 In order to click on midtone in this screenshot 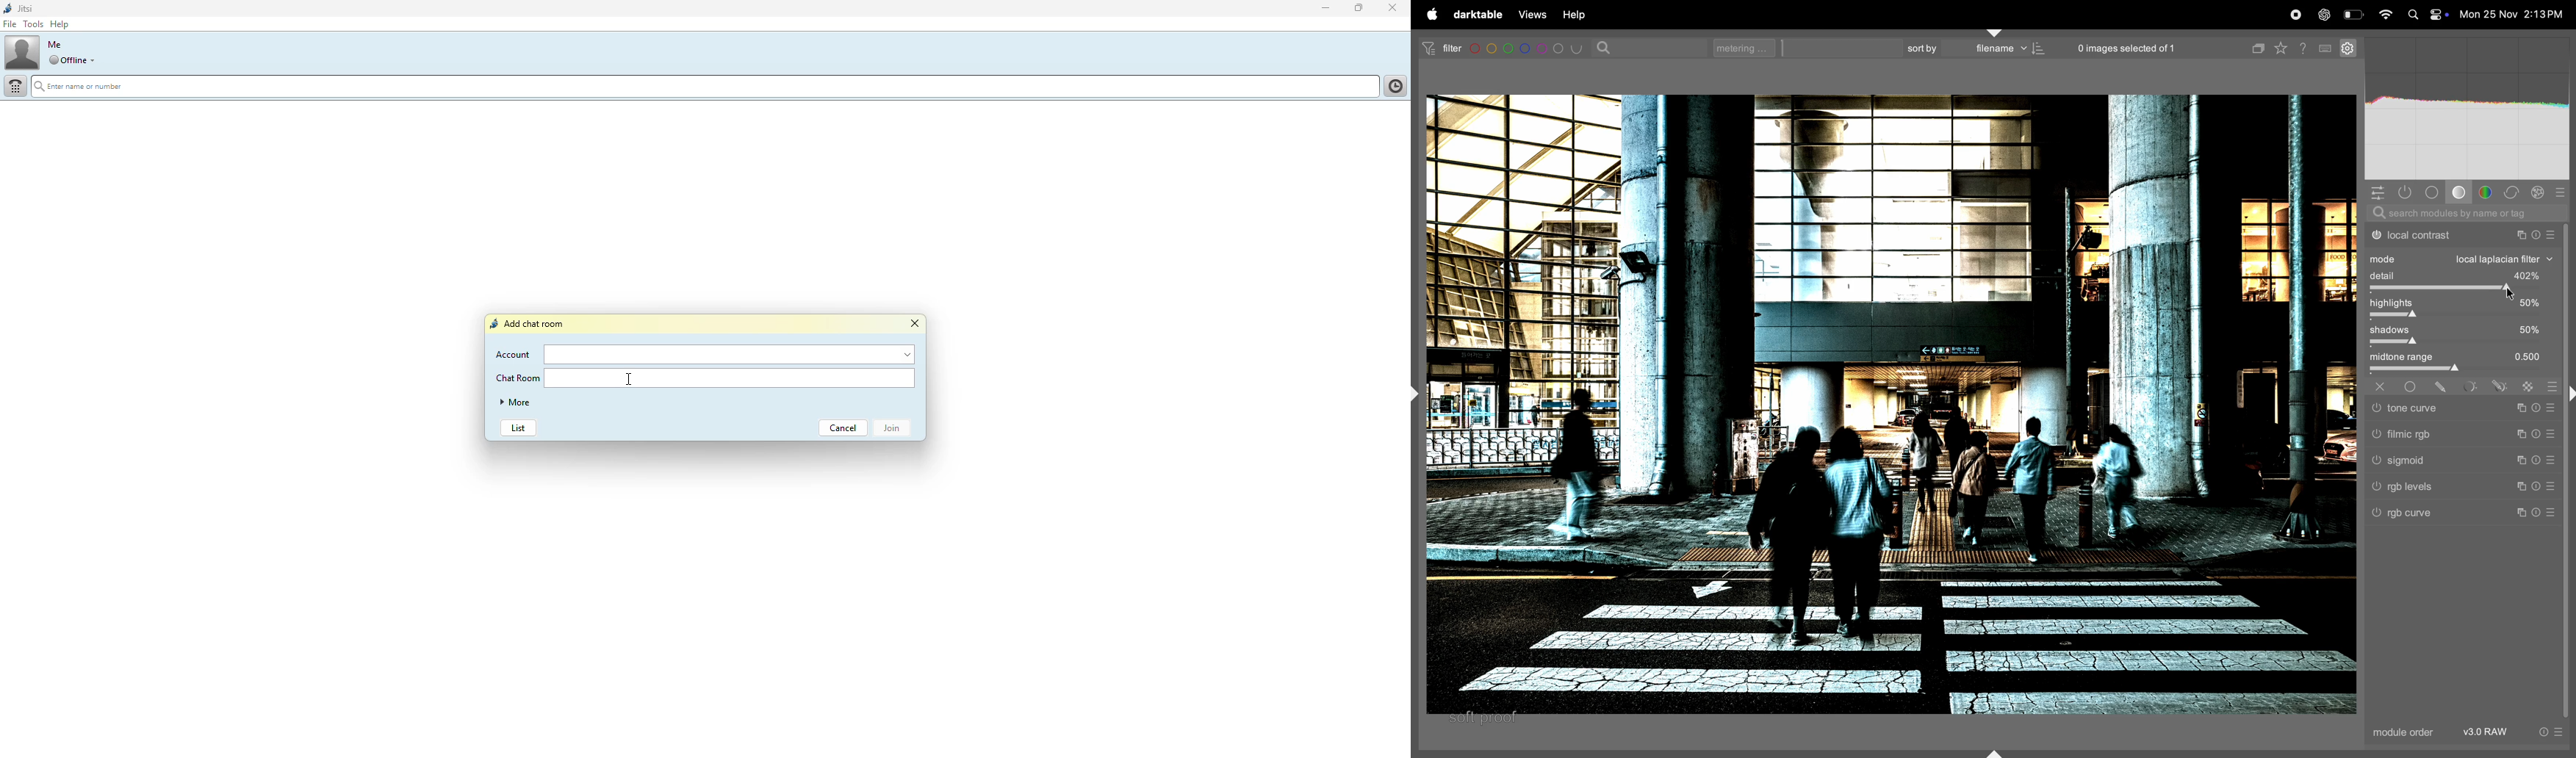, I will do `click(2462, 357)`.